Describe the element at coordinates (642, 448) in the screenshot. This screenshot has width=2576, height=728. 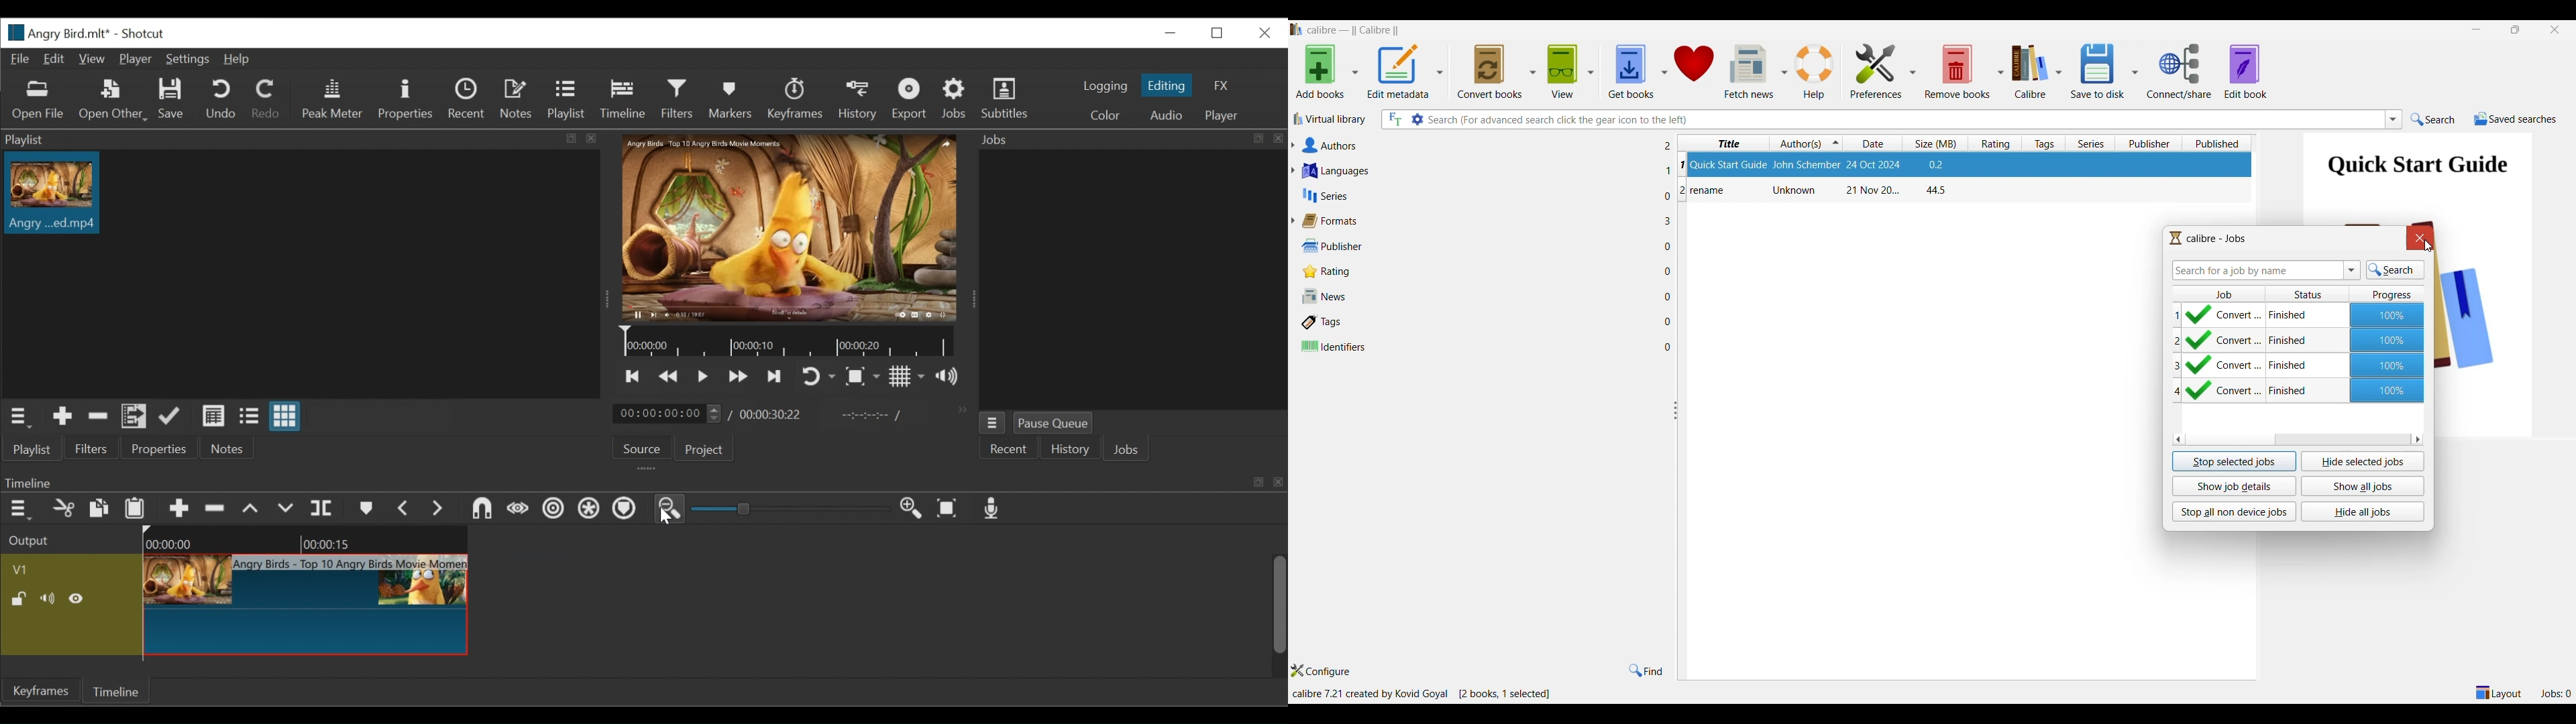
I see `Source` at that location.